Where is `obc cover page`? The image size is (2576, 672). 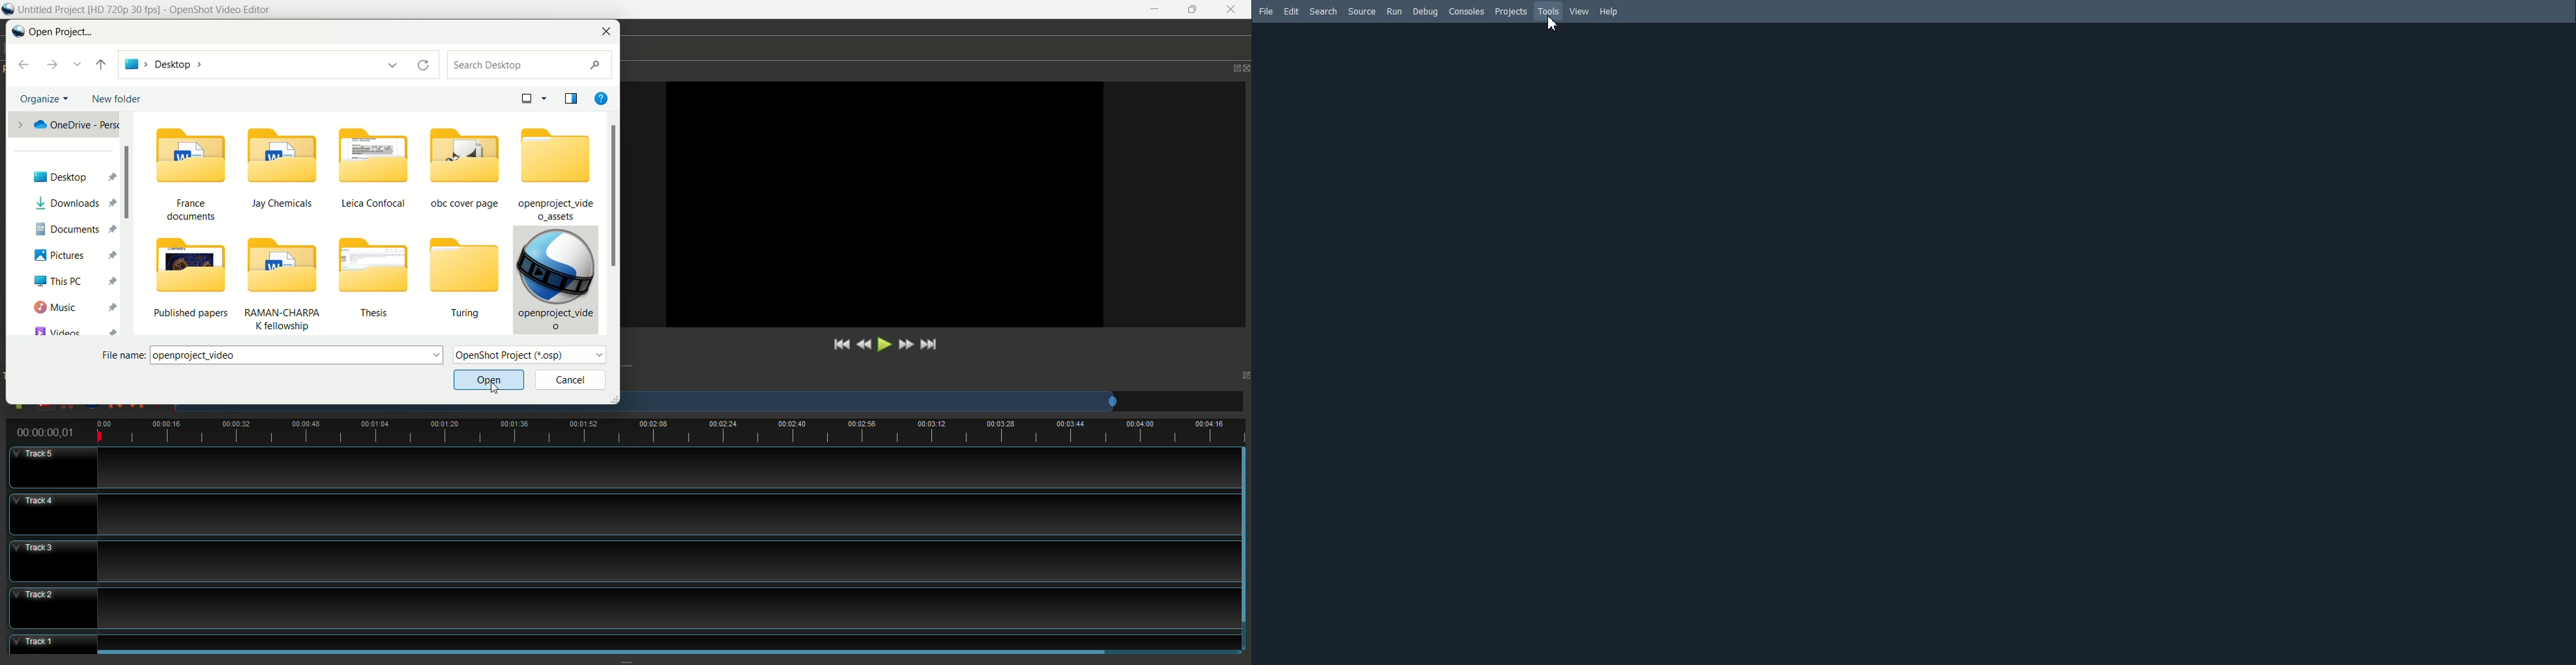
obc cover page is located at coordinates (467, 168).